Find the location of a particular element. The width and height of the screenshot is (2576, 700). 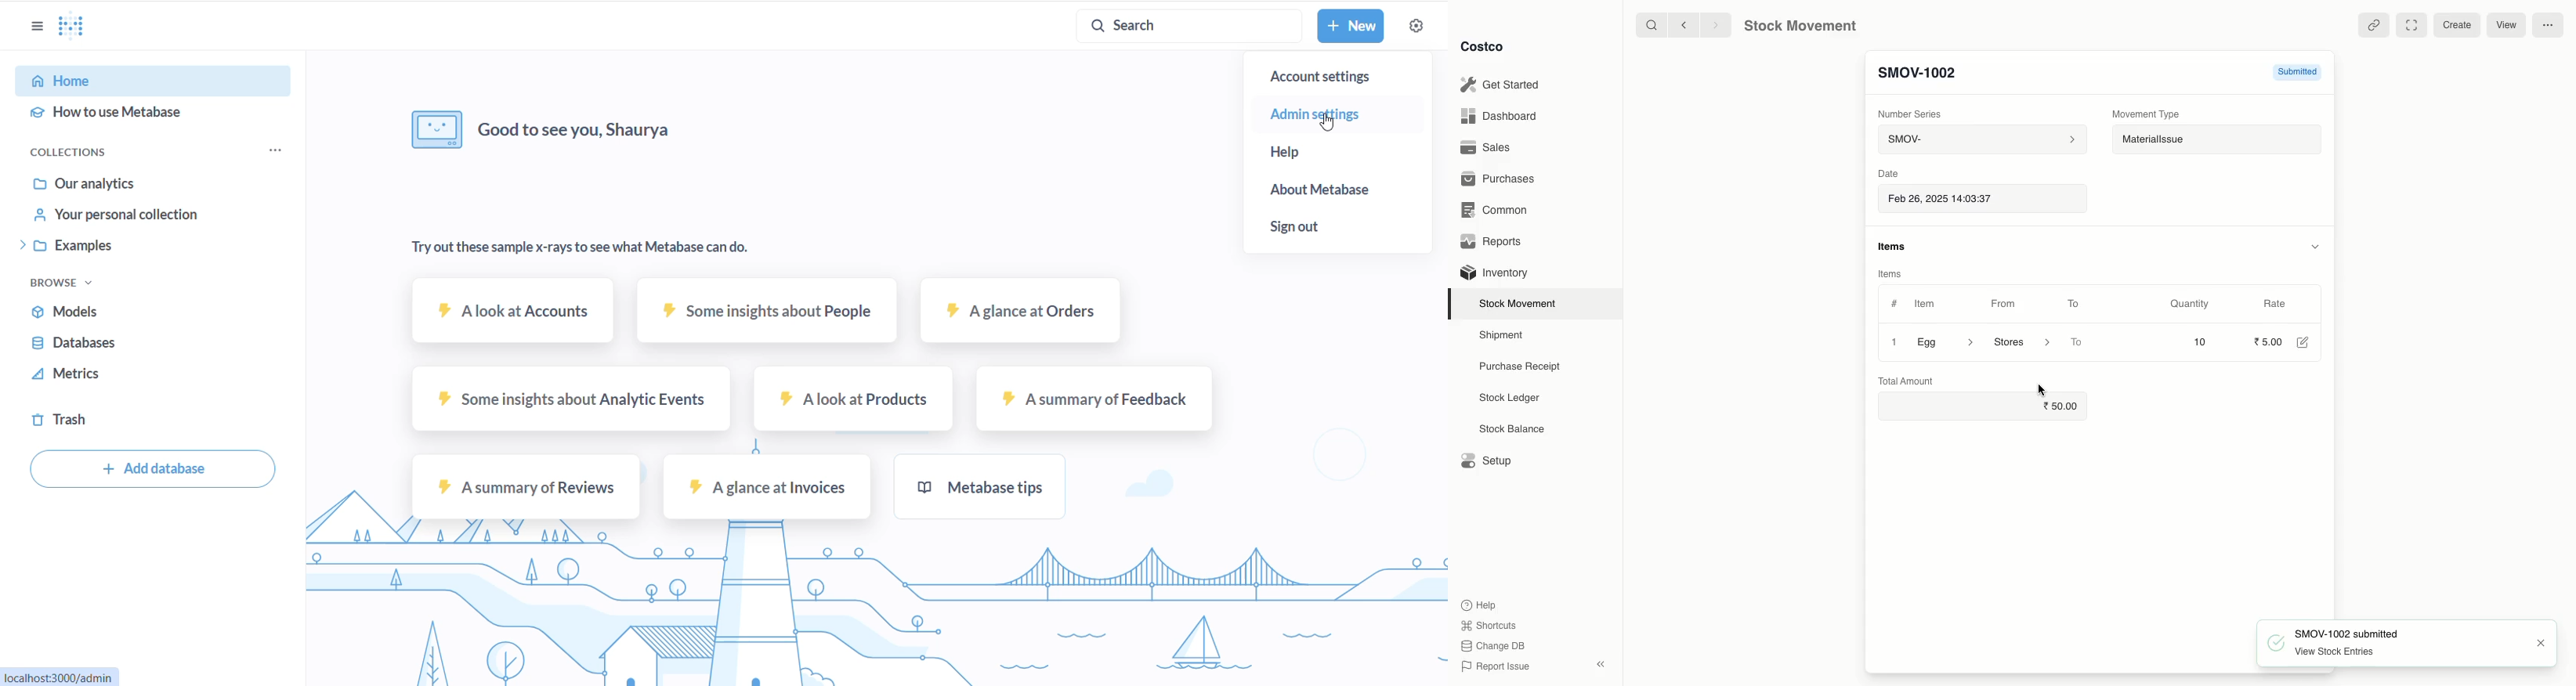

Change DB is located at coordinates (1493, 646).